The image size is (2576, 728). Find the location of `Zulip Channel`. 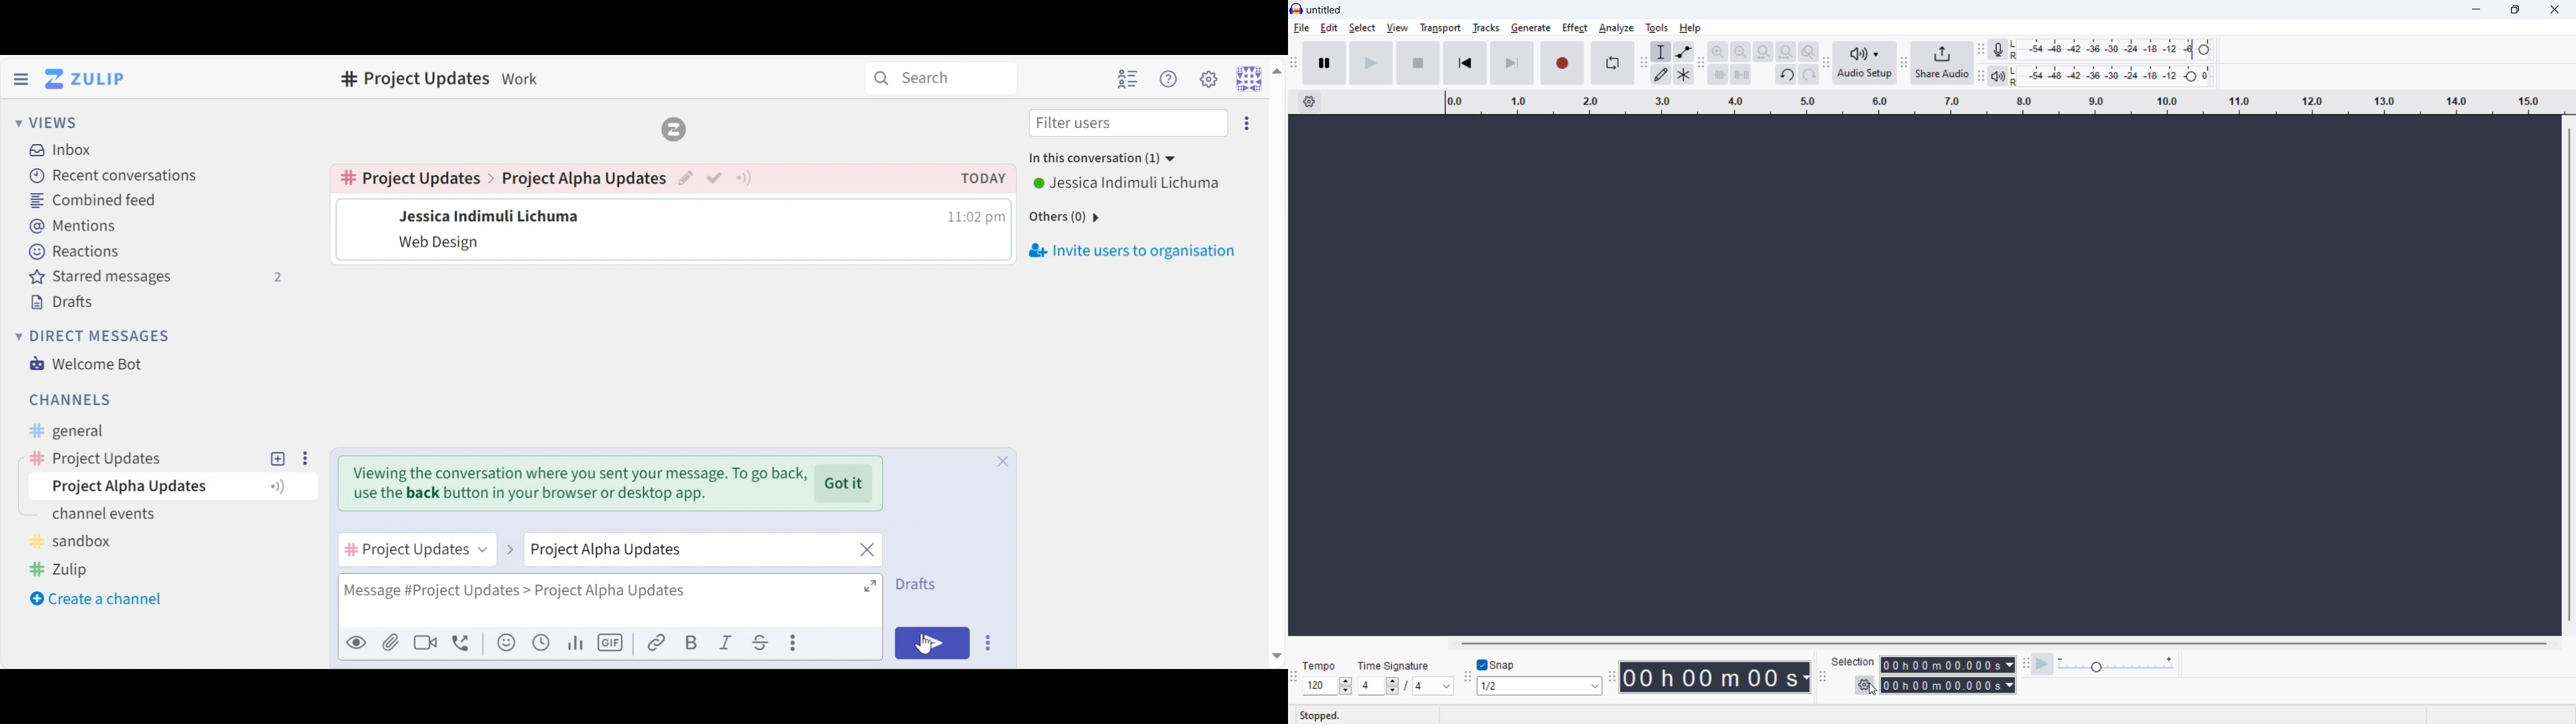

Zulip Channel is located at coordinates (70, 568).